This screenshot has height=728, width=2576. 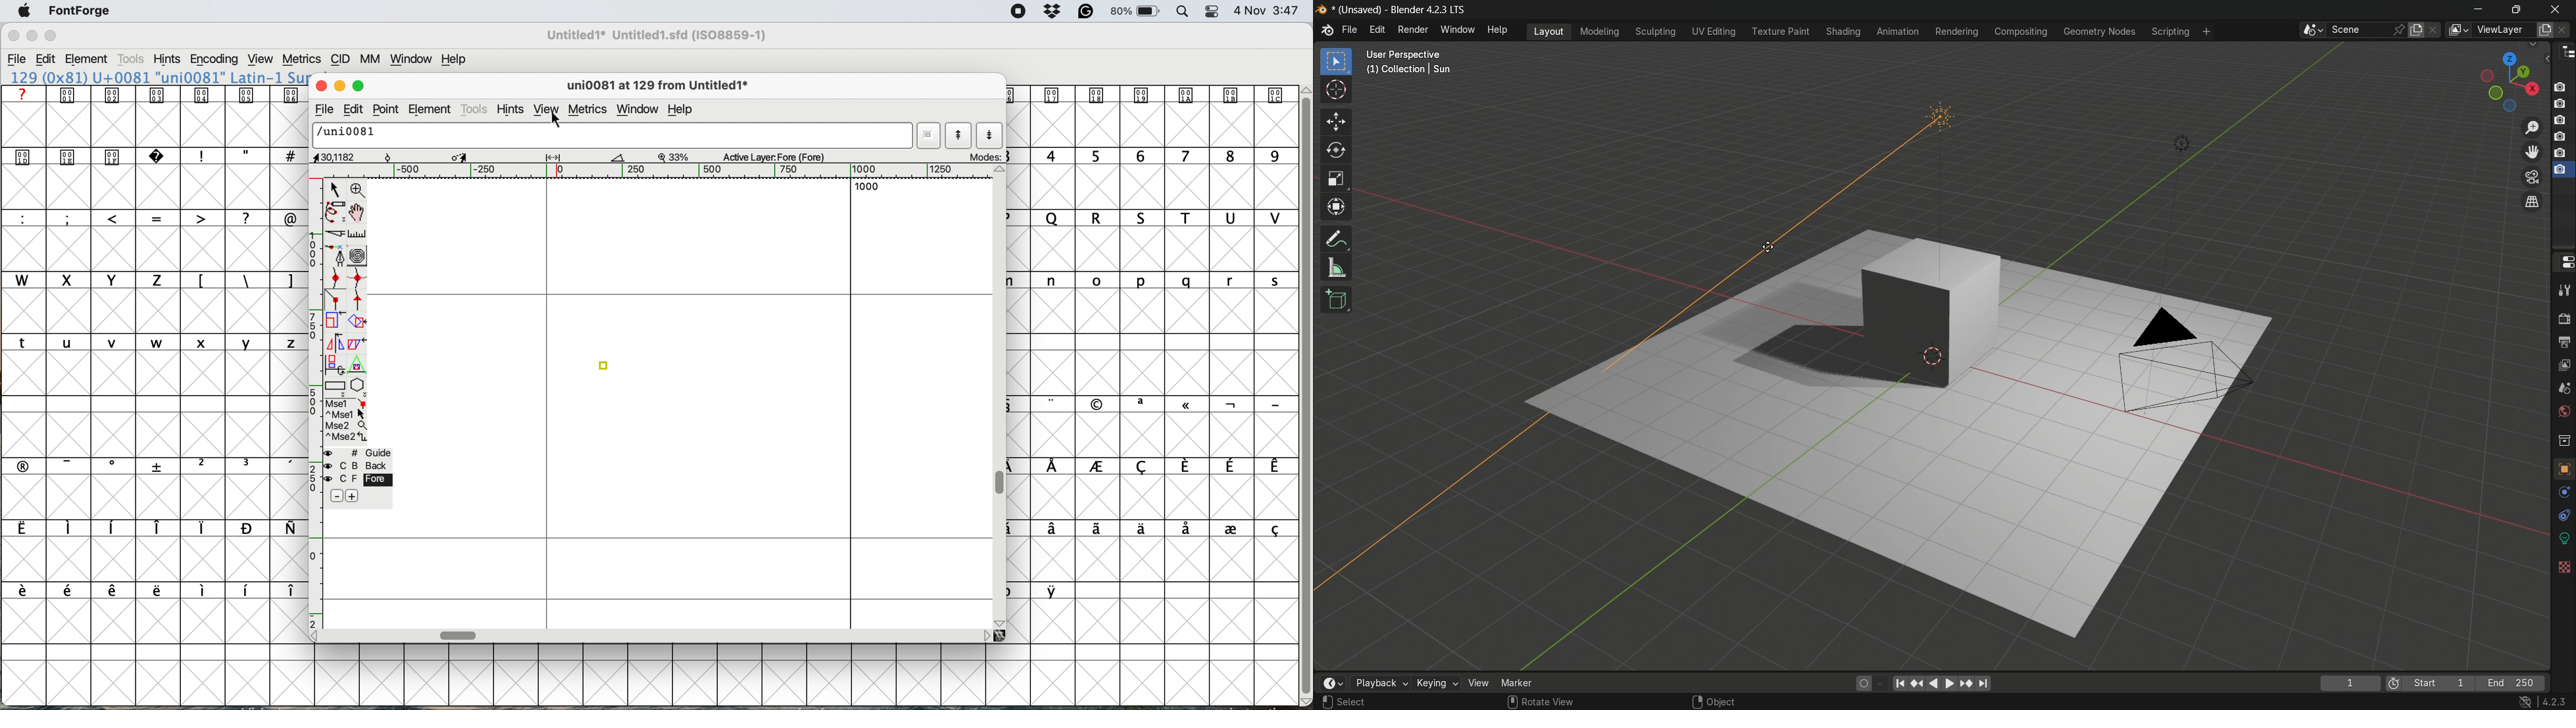 What do you see at coordinates (325, 109) in the screenshot?
I see `file` at bounding box center [325, 109].